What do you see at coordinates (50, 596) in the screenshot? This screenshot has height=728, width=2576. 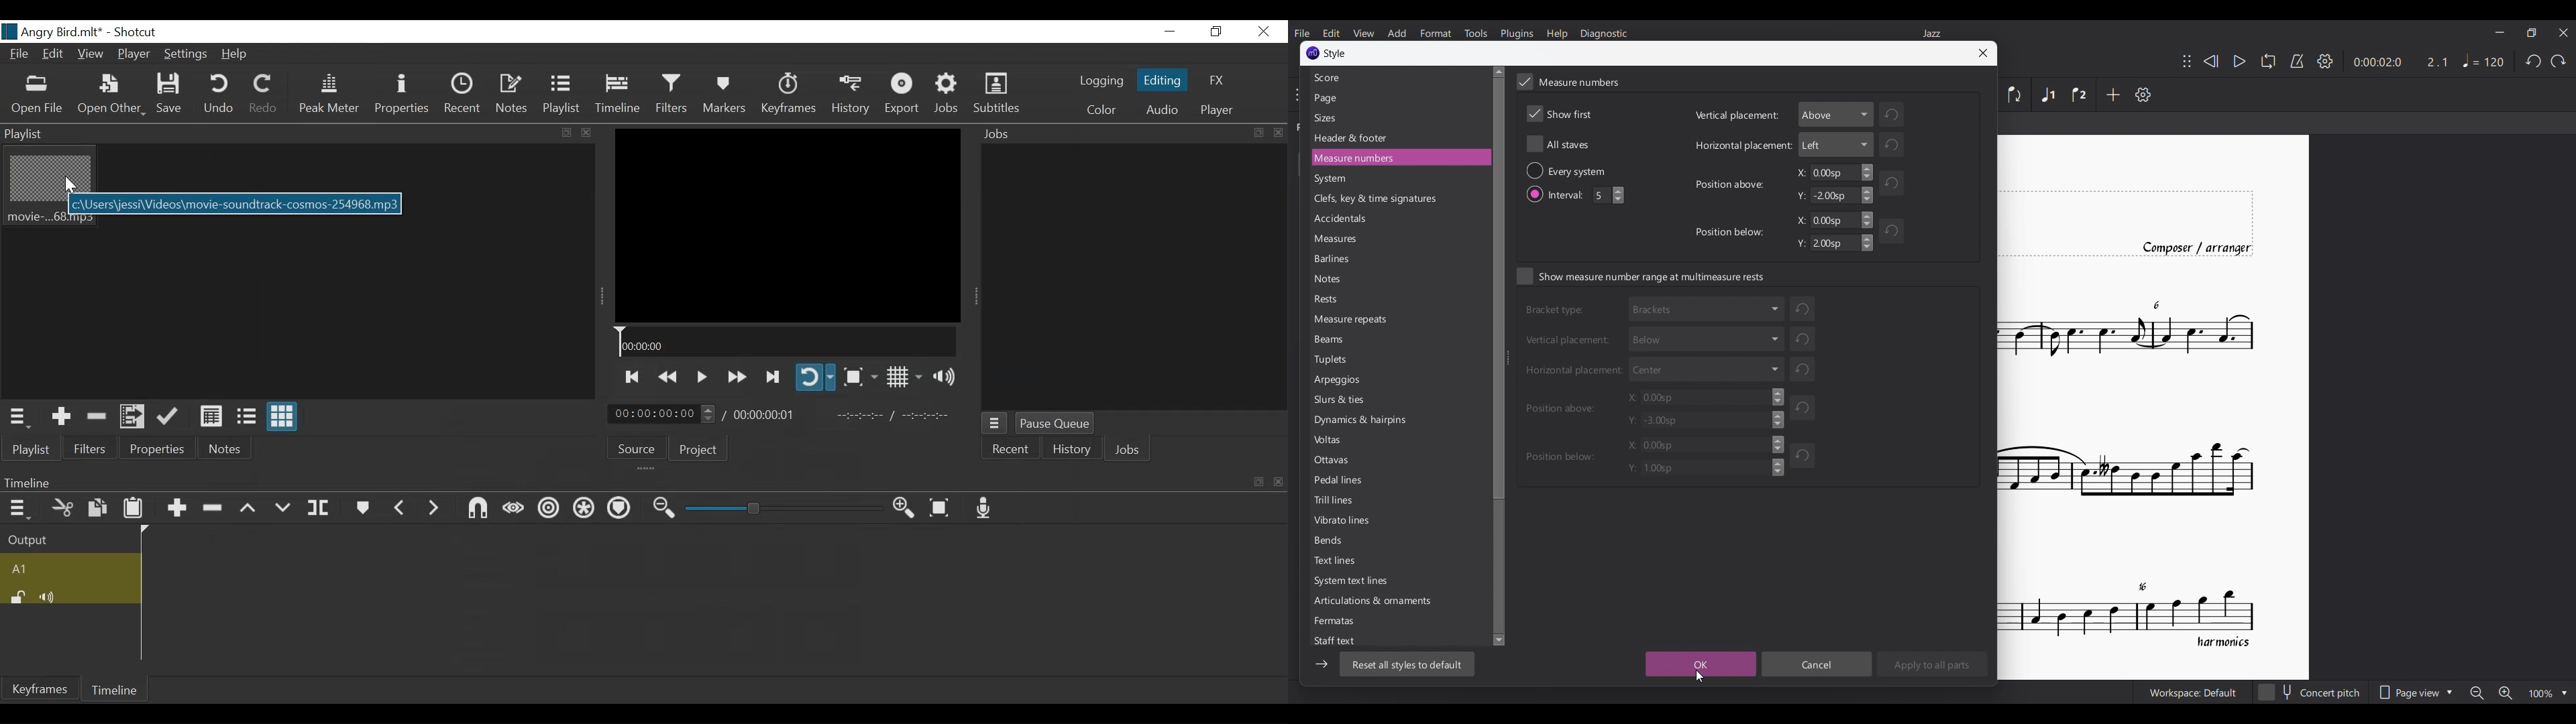 I see `Mute` at bounding box center [50, 596].